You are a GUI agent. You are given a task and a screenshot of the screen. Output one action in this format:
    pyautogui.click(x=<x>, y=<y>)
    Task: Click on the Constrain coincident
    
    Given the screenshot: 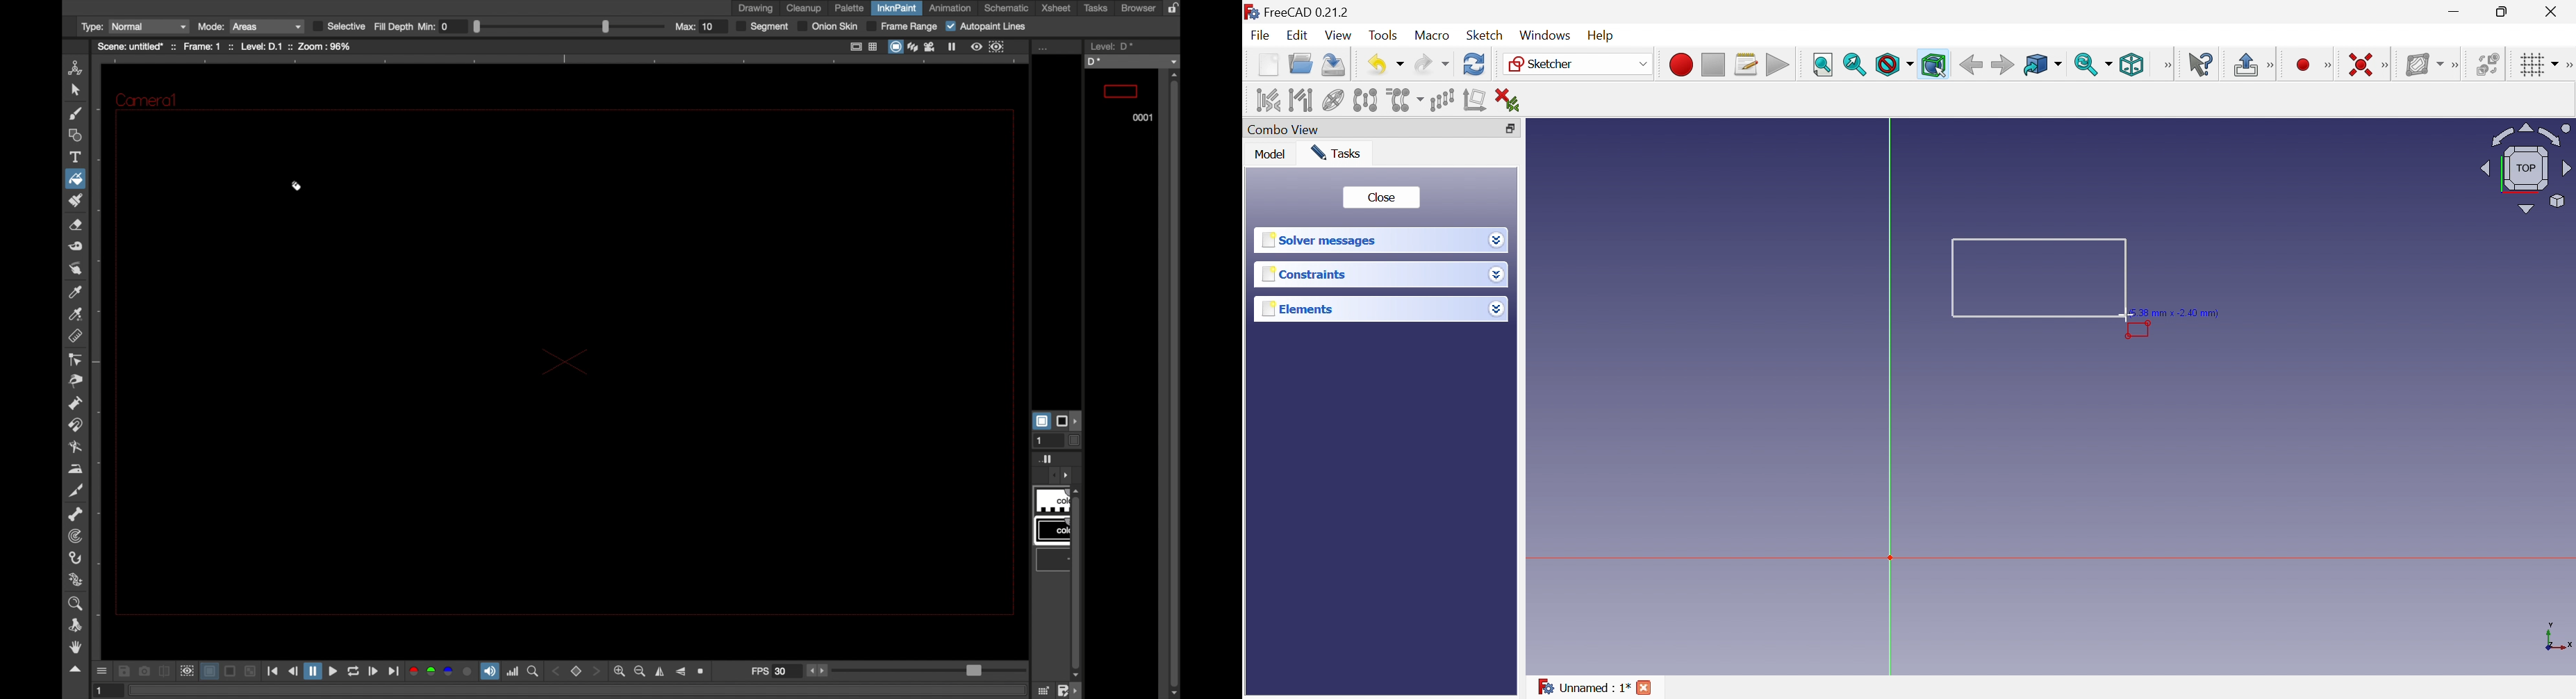 What is the action you would take?
    pyautogui.click(x=2360, y=64)
    